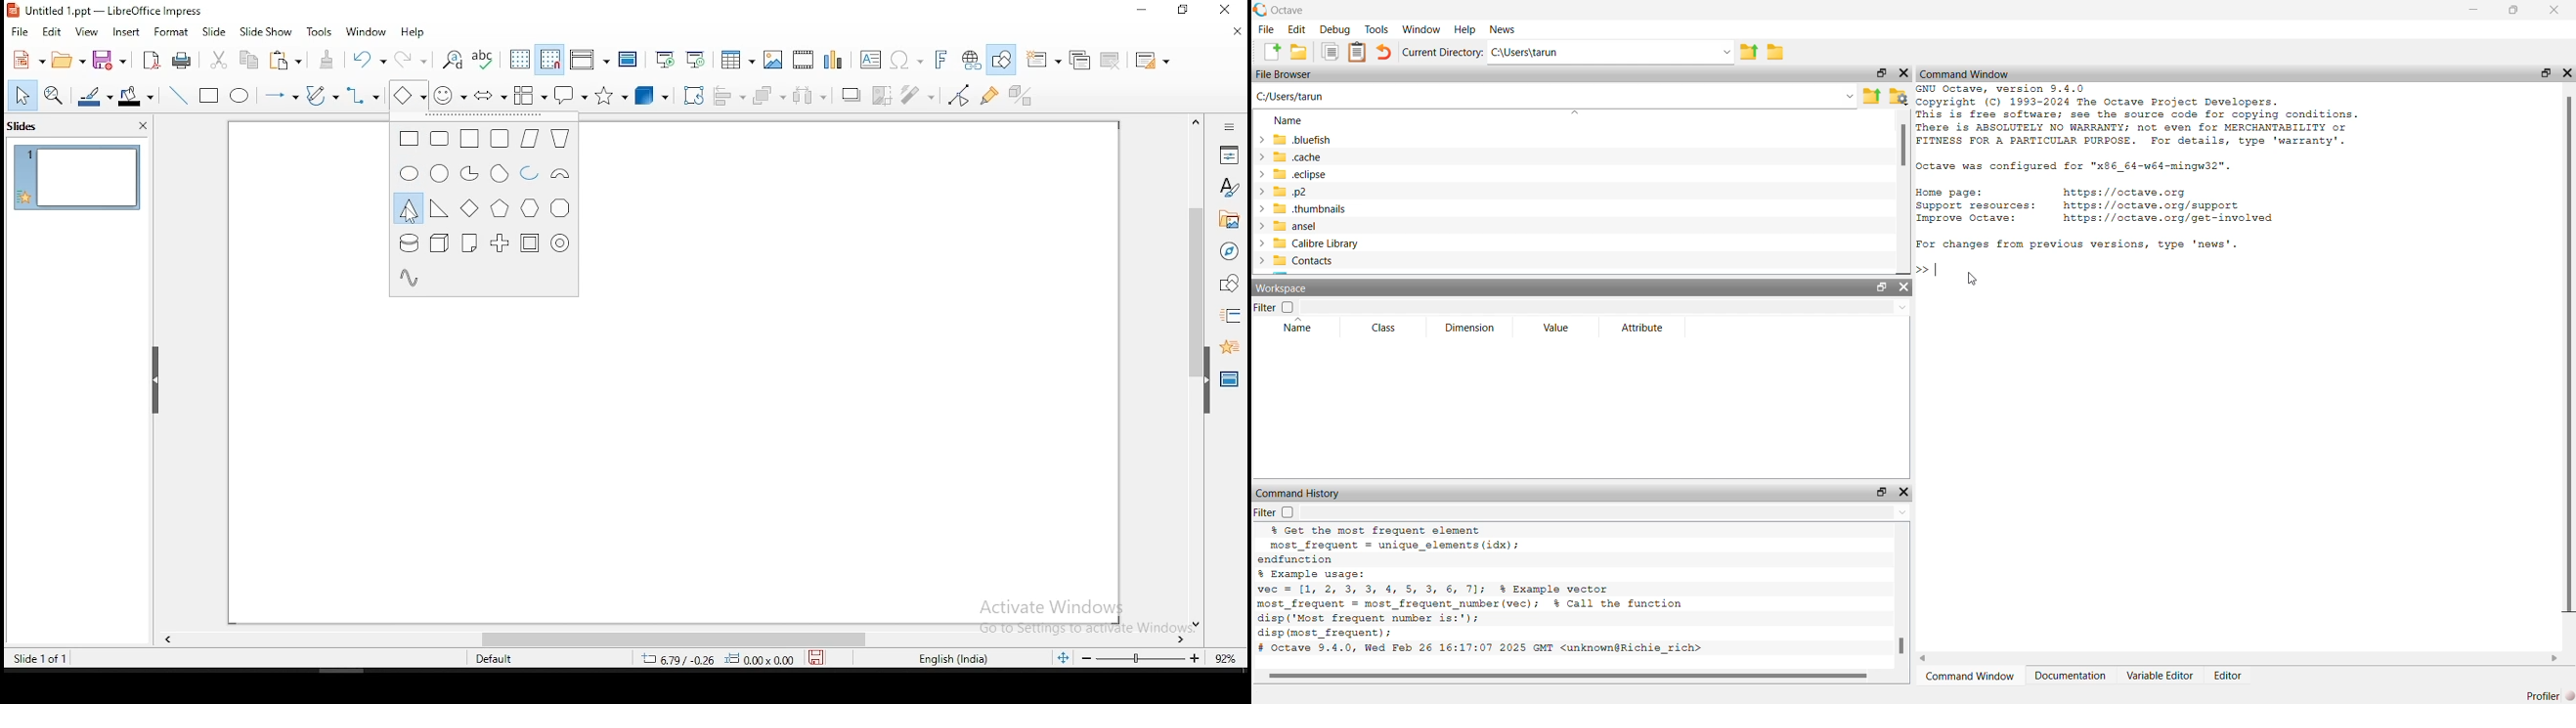  I want to click on slide show, so click(266, 31).